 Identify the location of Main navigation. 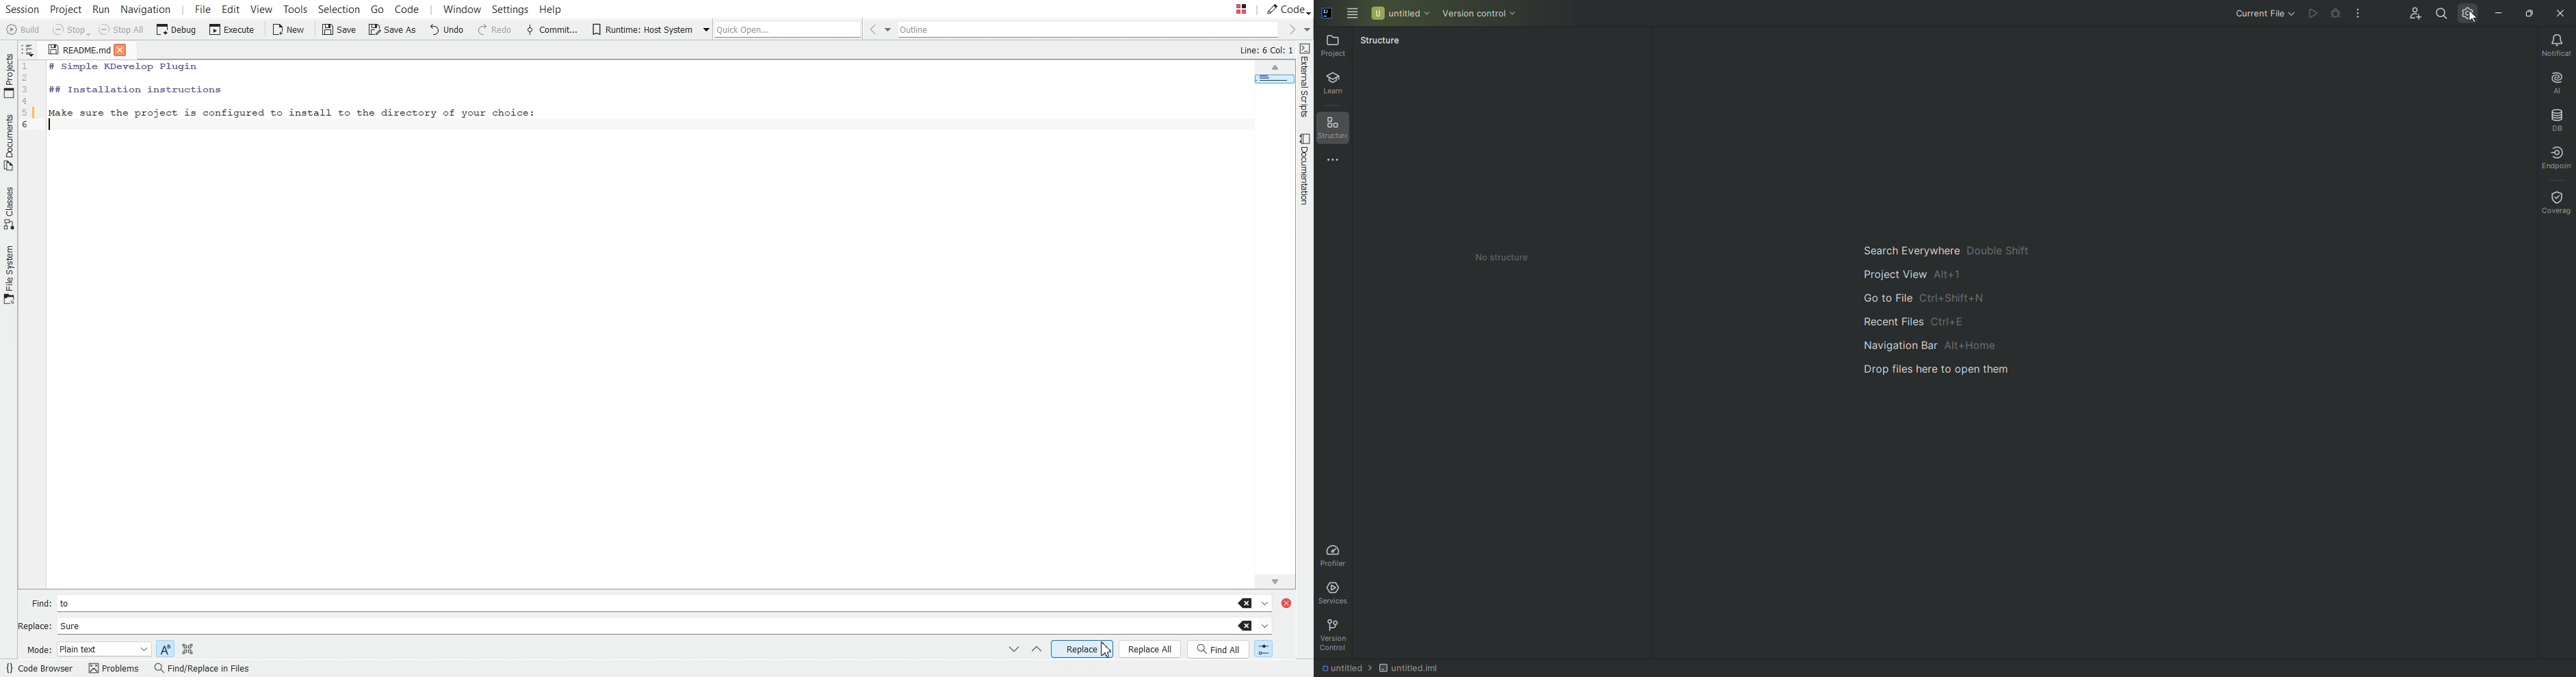
(1946, 310).